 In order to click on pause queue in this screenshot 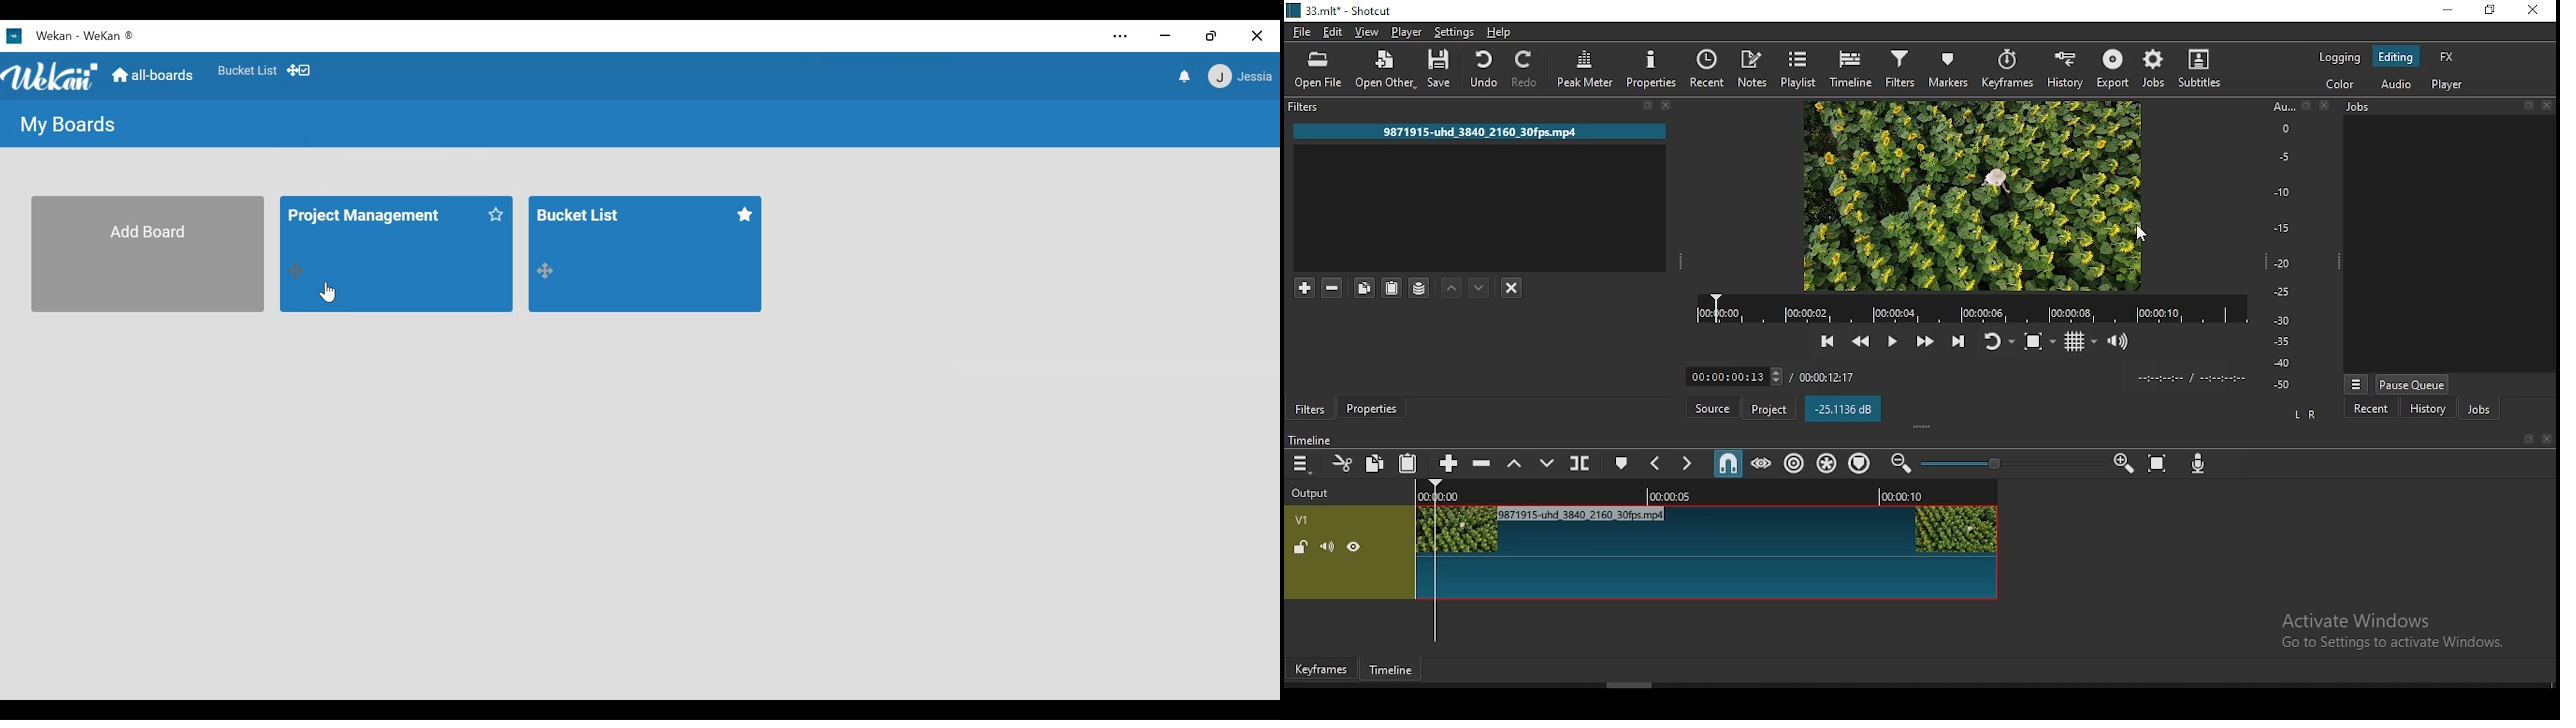, I will do `click(2414, 384)`.